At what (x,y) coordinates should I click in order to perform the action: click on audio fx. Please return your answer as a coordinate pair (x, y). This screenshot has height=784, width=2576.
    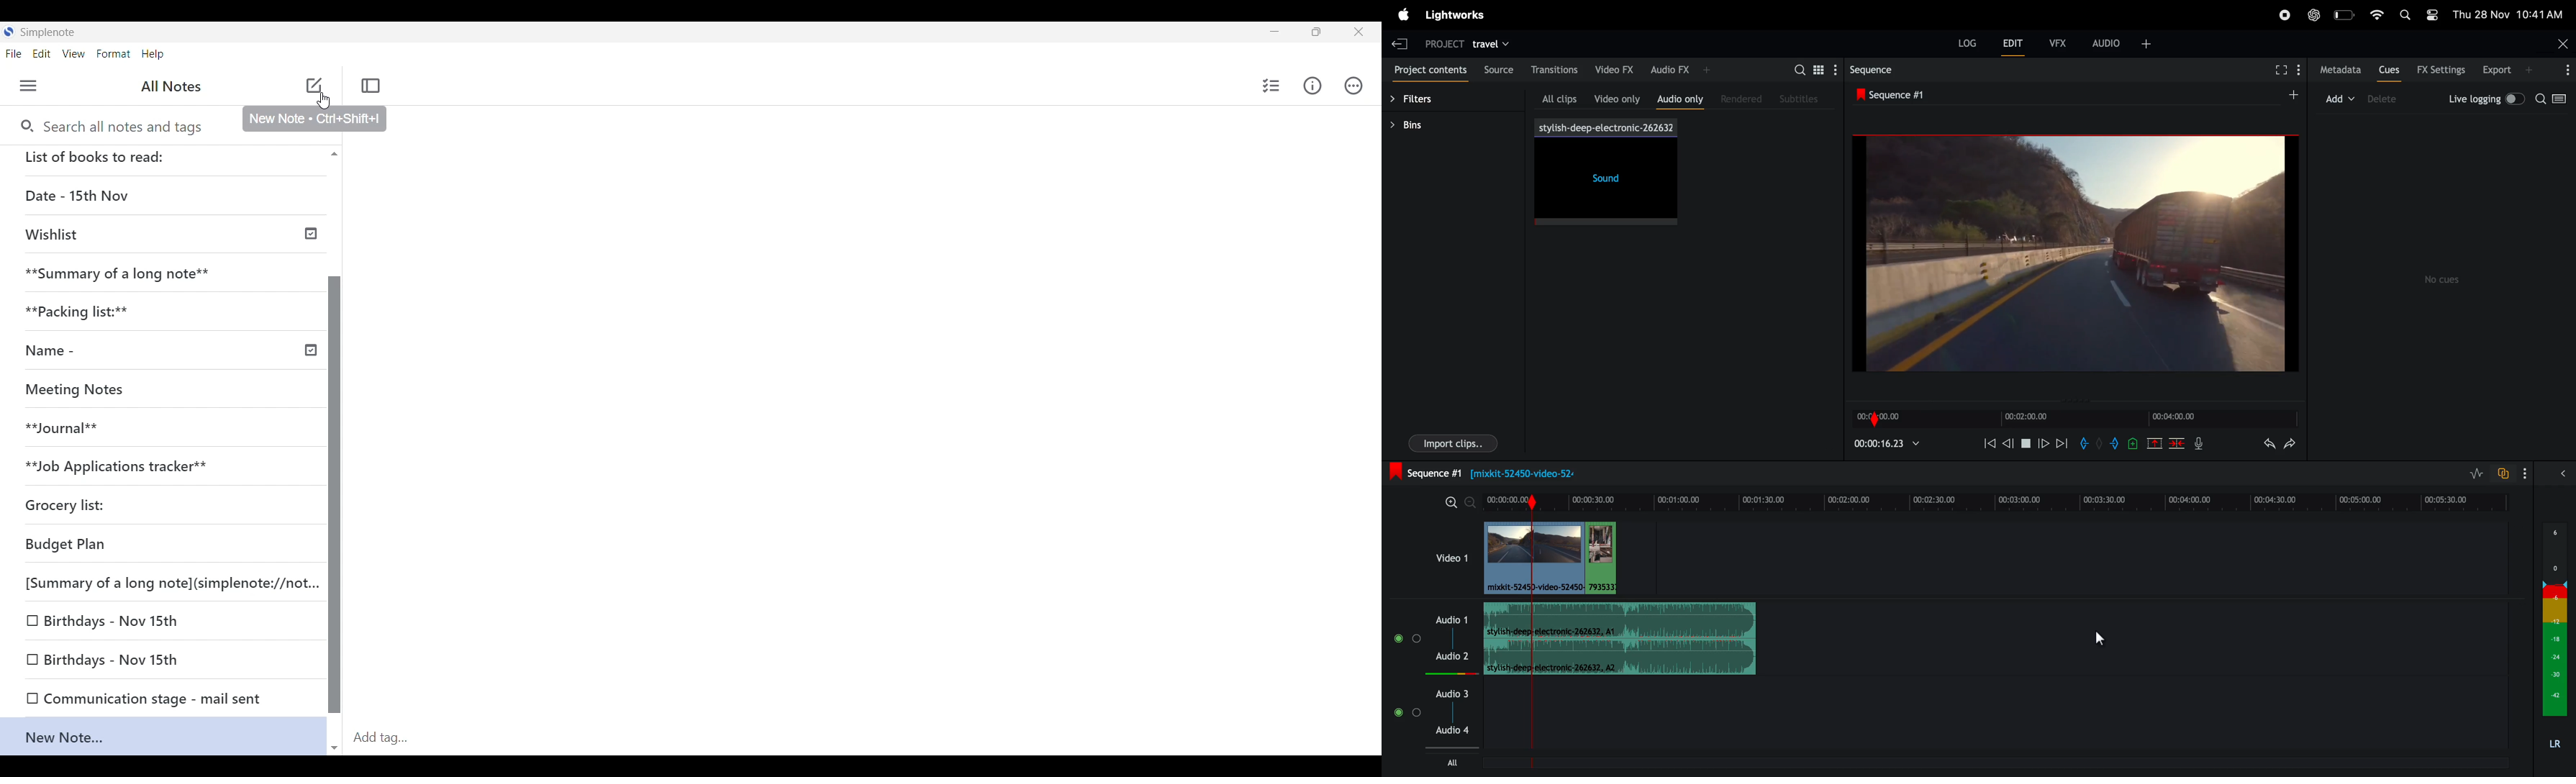
    Looking at the image, I should click on (1679, 70).